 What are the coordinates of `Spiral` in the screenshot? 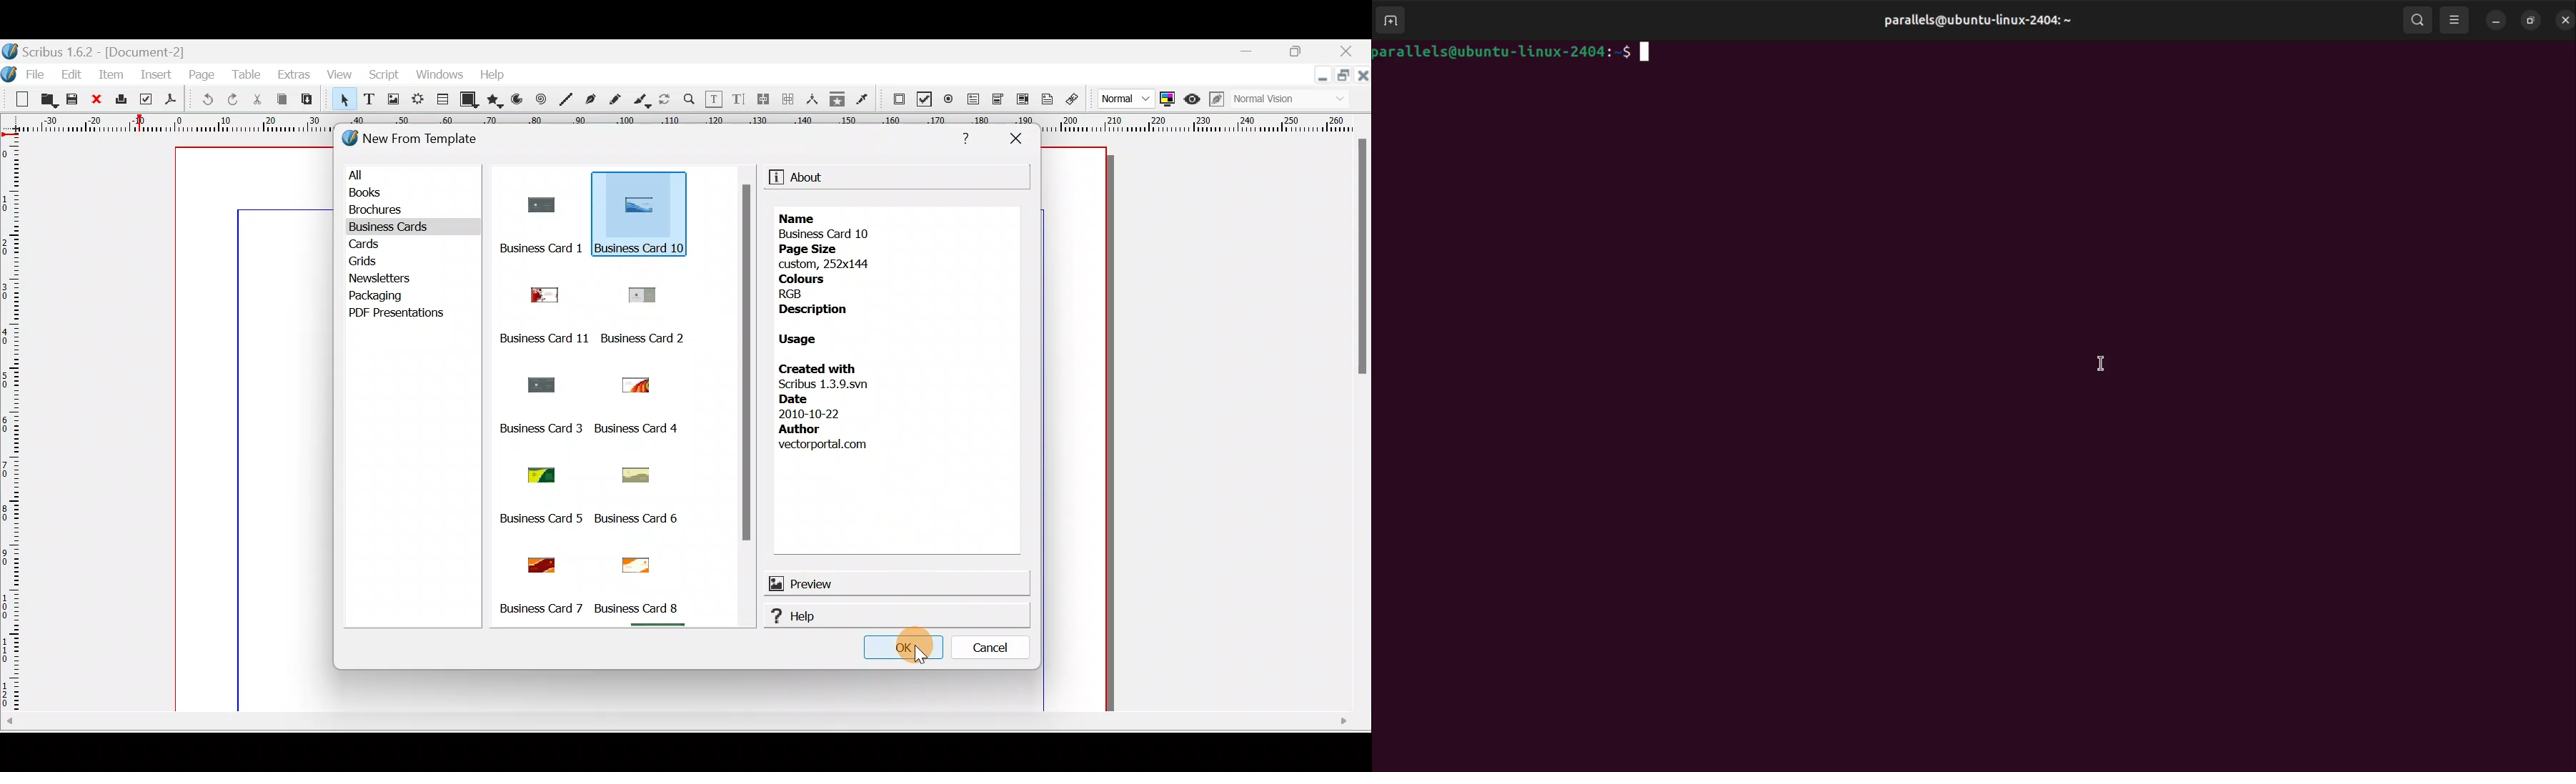 It's located at (541, 99).